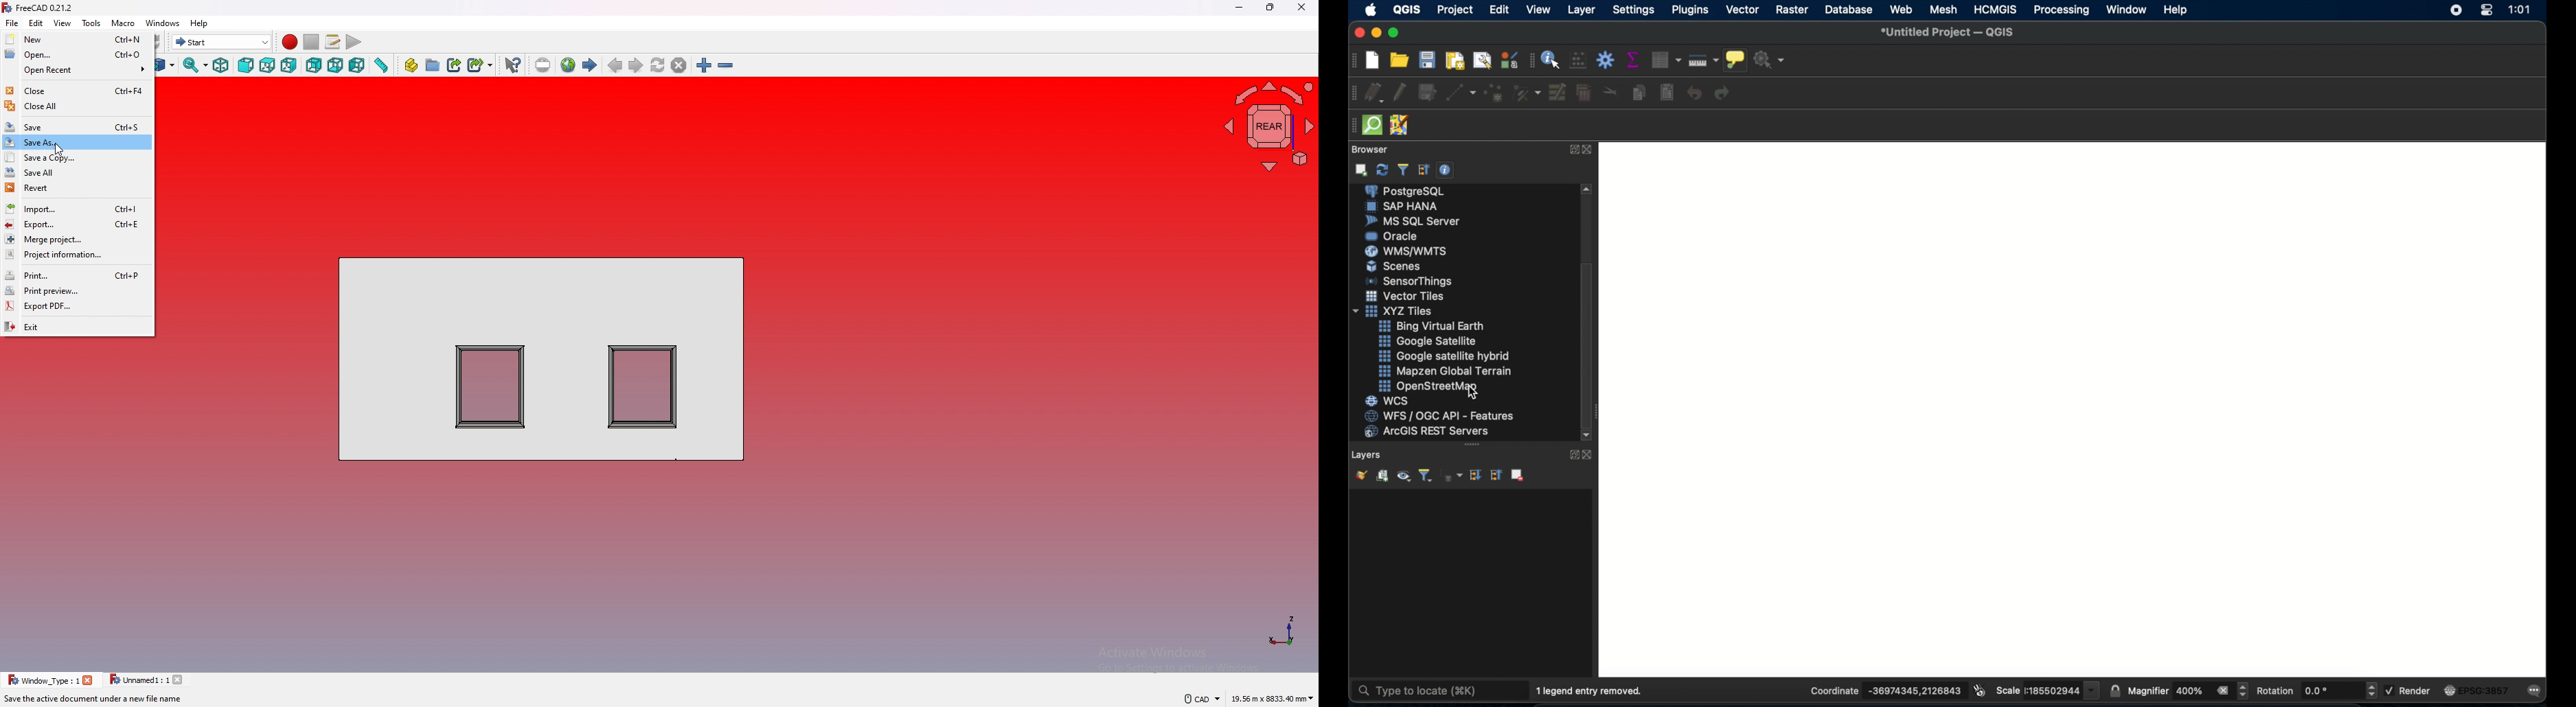 This screenshot has width=2576, height=728. I want to click on digitize with segment, so click(1460, 95).